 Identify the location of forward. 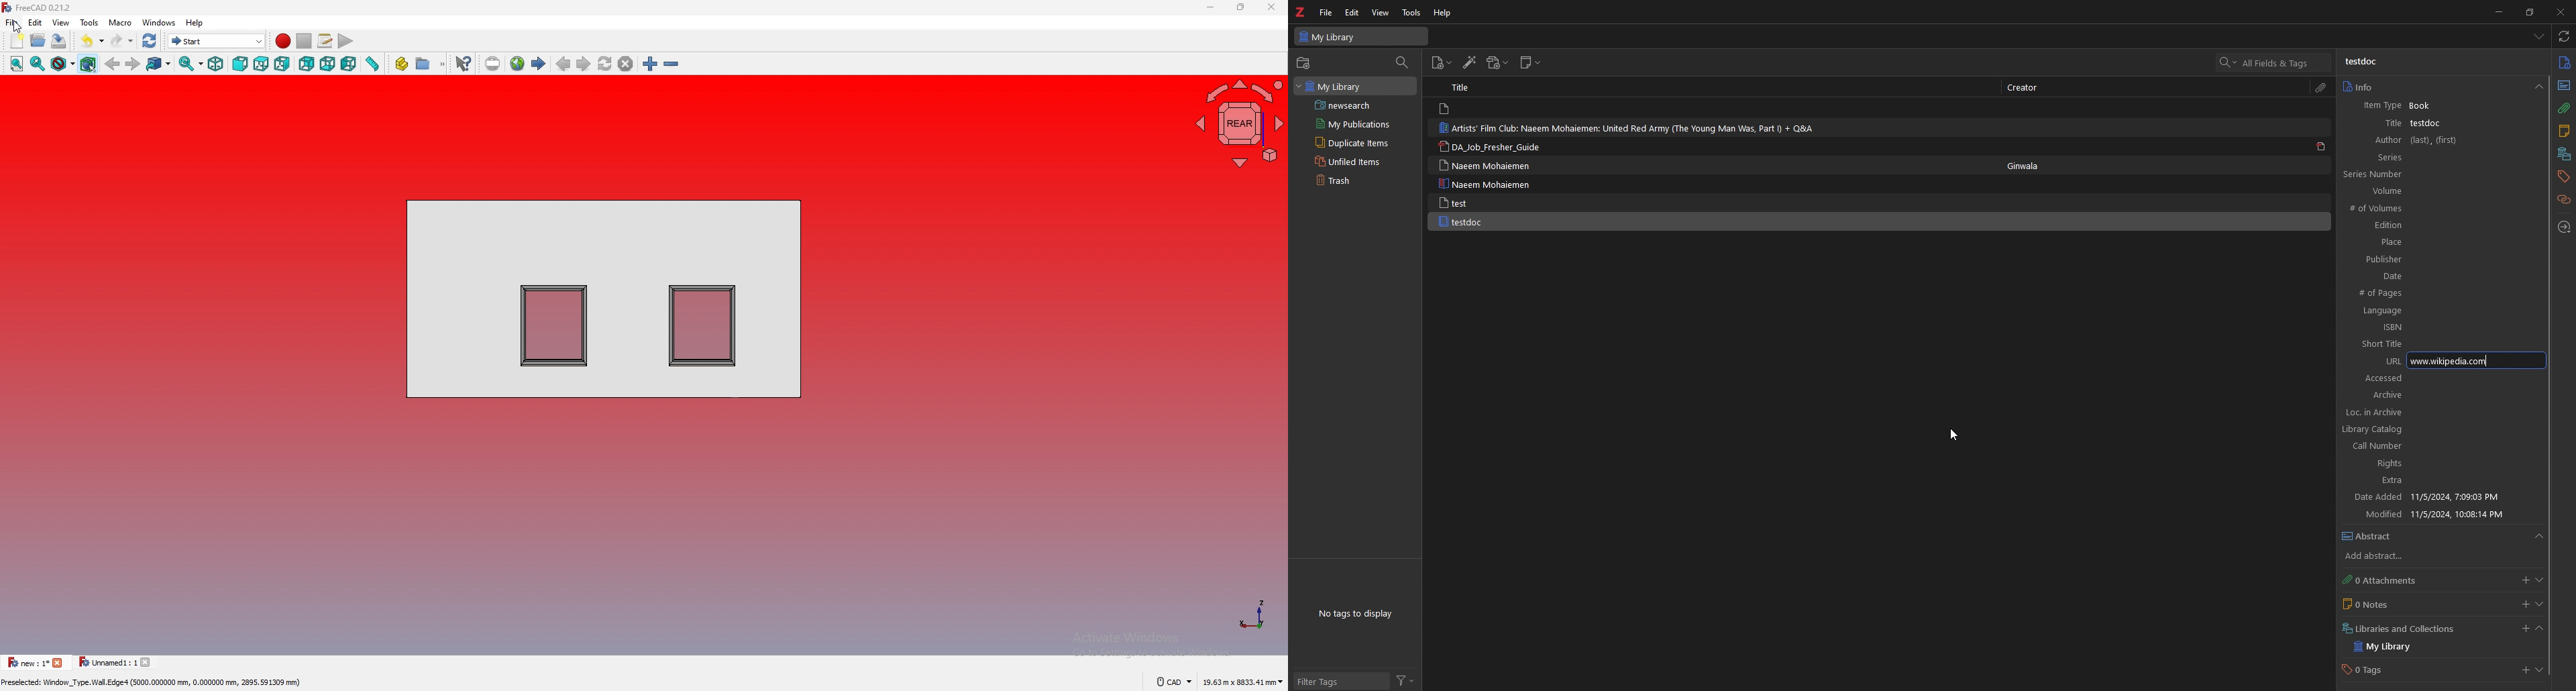
(133, 64).